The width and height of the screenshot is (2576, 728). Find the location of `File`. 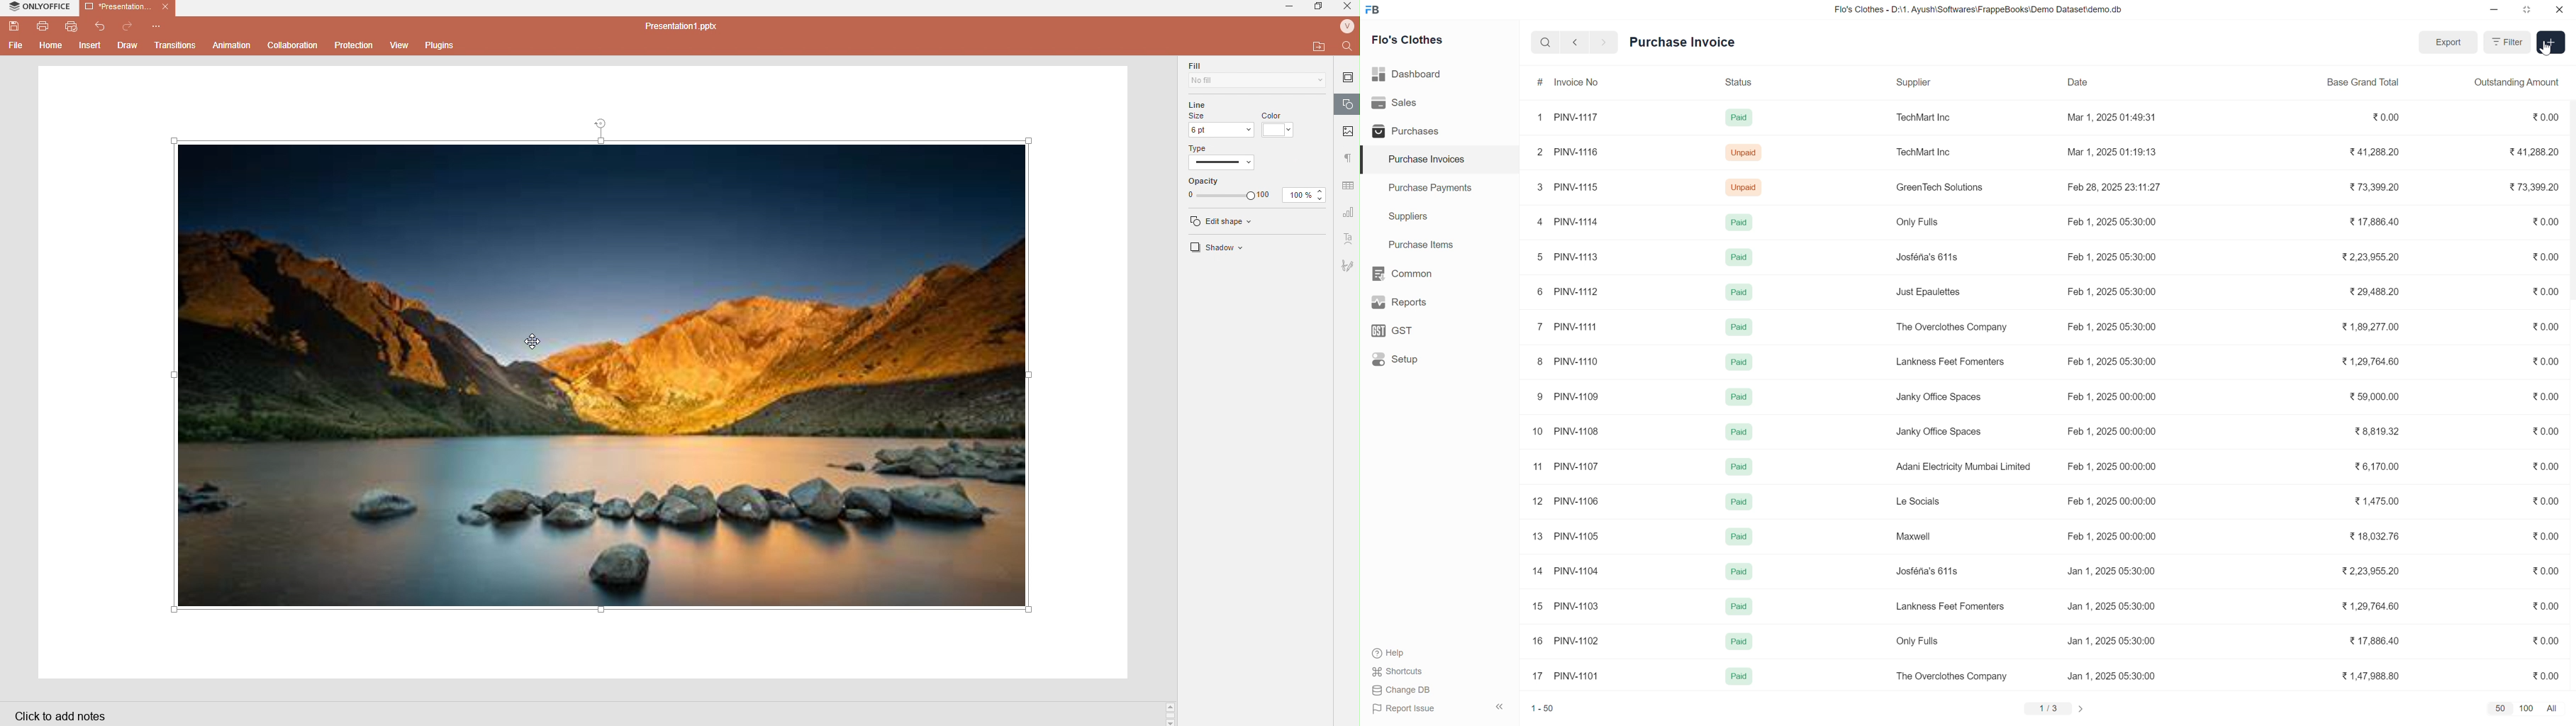

File is located at coordinates (14, 47).